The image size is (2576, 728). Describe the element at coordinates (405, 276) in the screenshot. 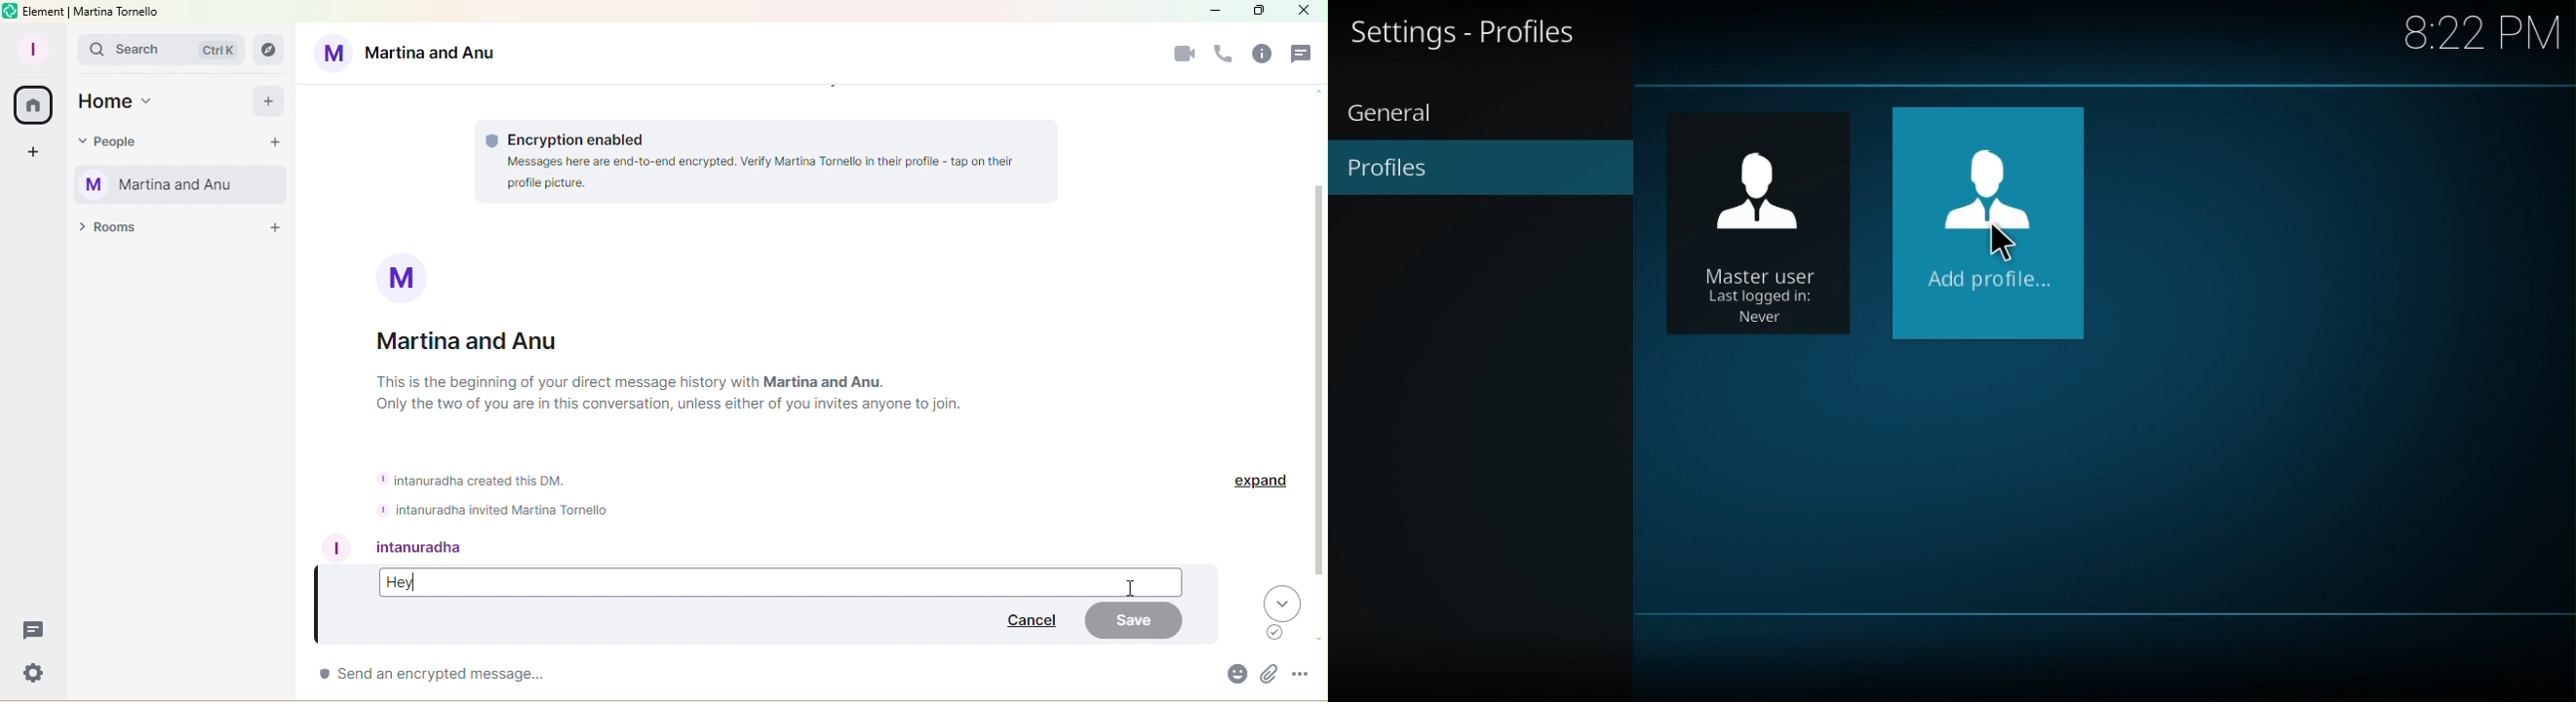

I see `Profile picture` at that location.